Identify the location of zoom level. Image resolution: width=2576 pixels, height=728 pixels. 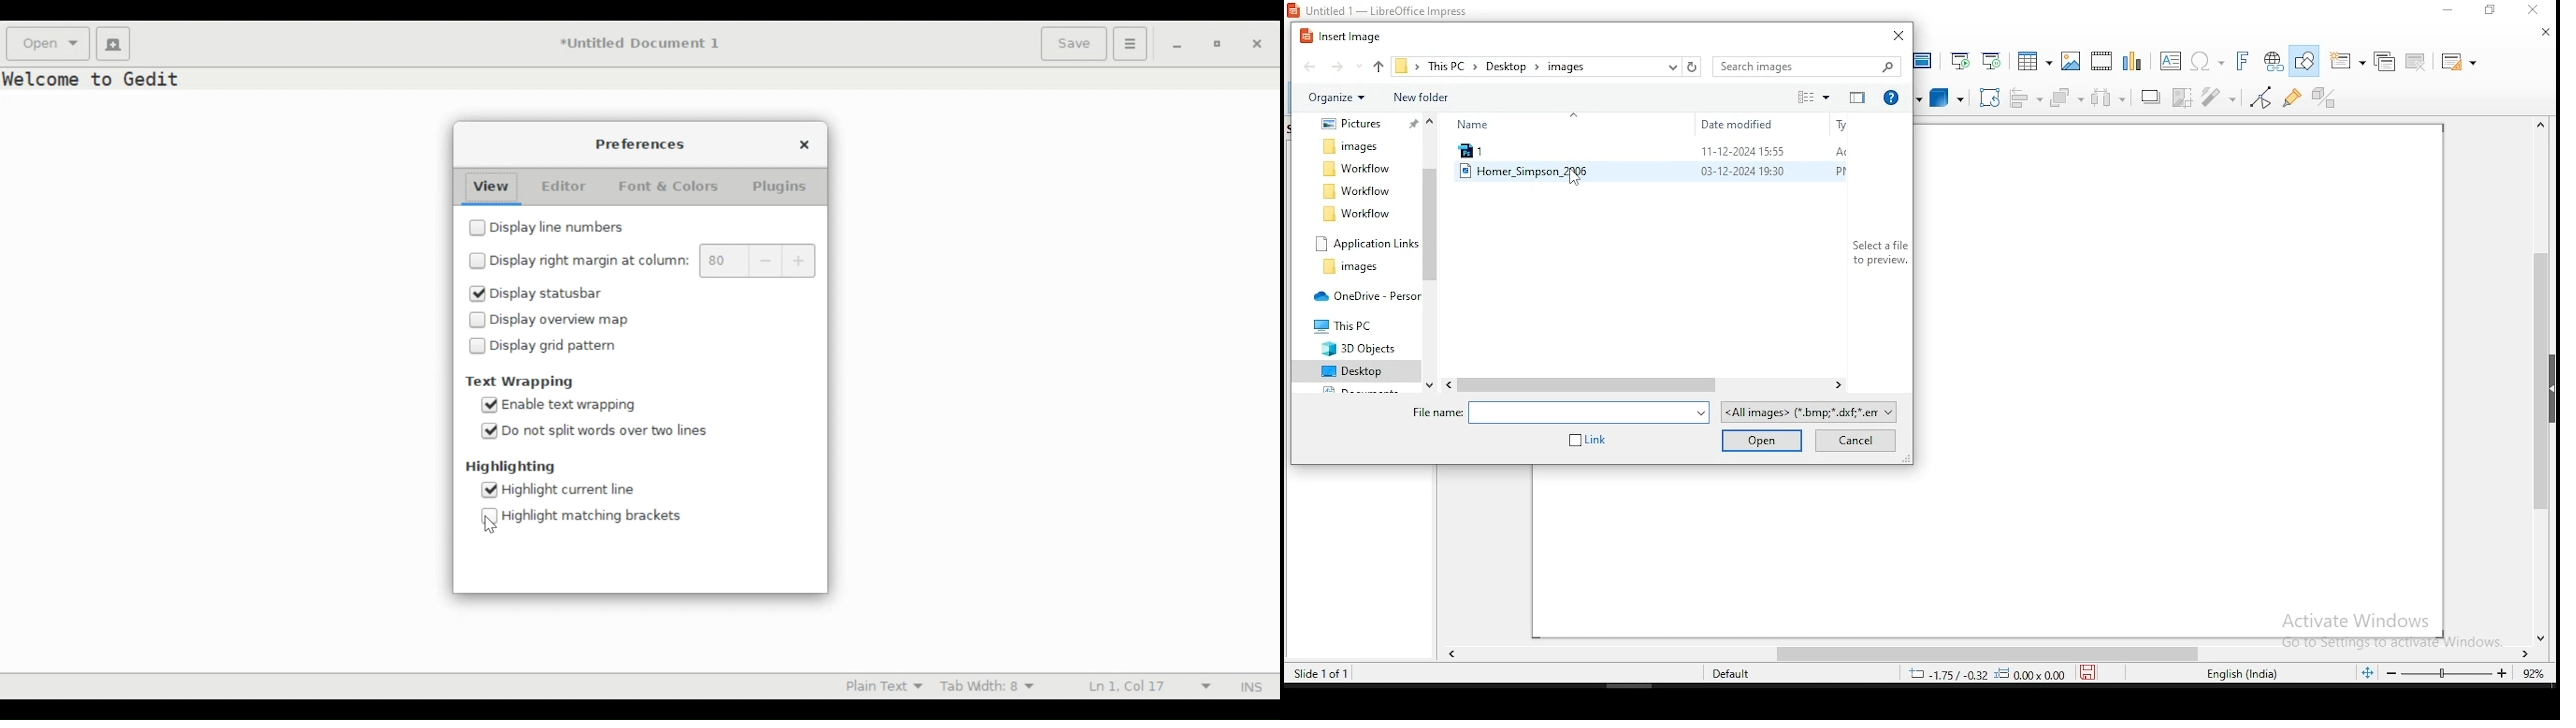
(2451, 673).